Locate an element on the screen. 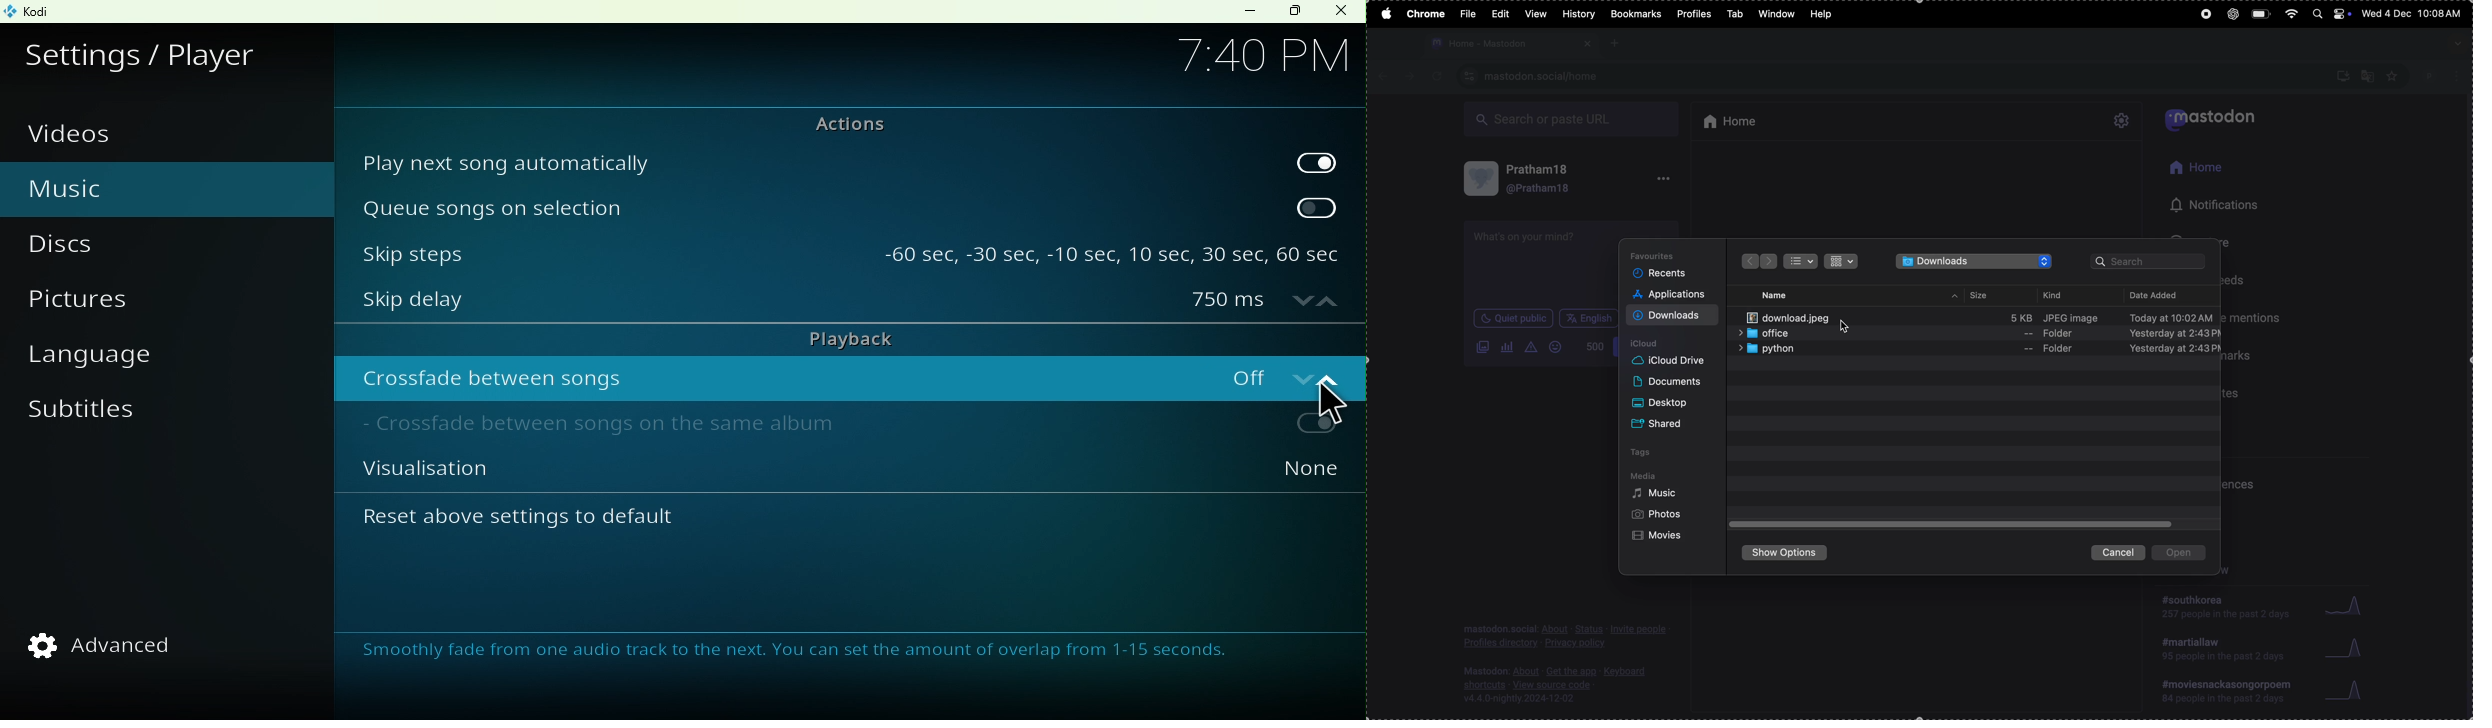  i cloud is located at coordinates (1656, 343).